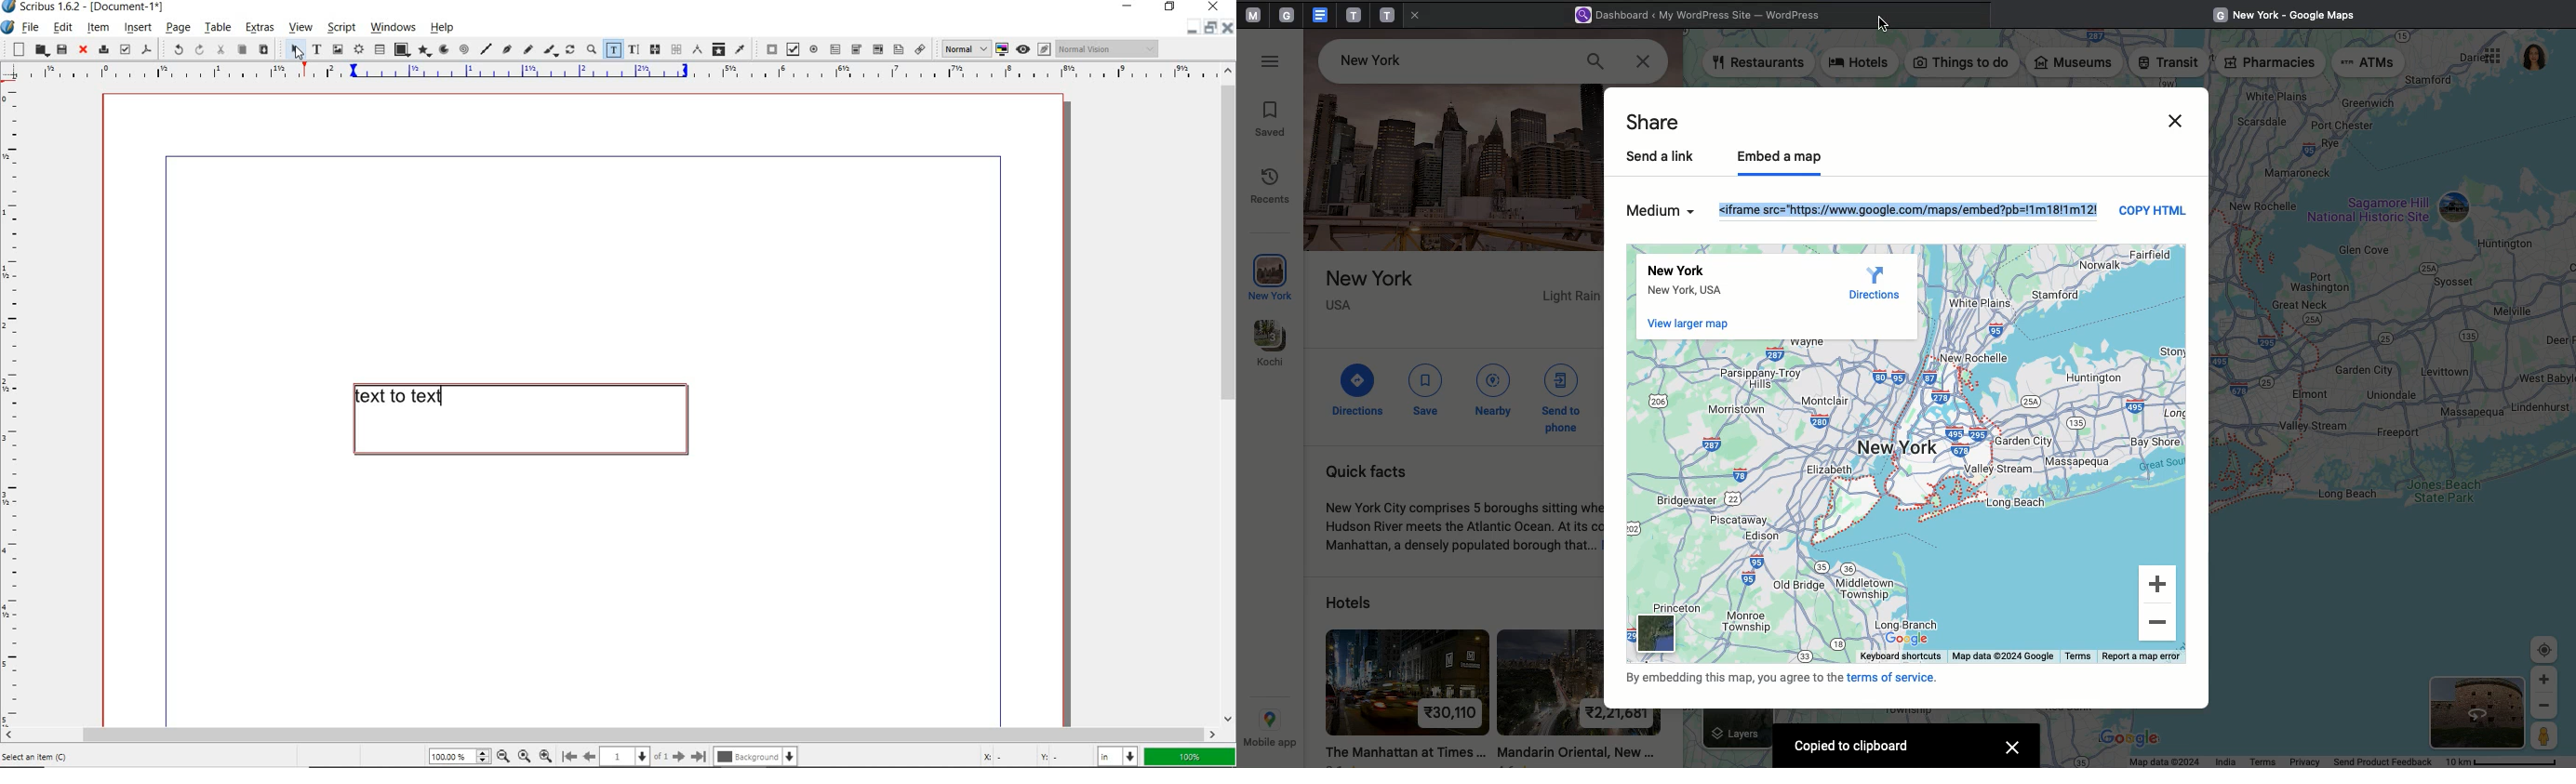 The height and width of the screenshot is (784, 2576). What do you see at coordinates (678, 756) in the screenshot?
I see `Next page` at bounding box center [678, 756].